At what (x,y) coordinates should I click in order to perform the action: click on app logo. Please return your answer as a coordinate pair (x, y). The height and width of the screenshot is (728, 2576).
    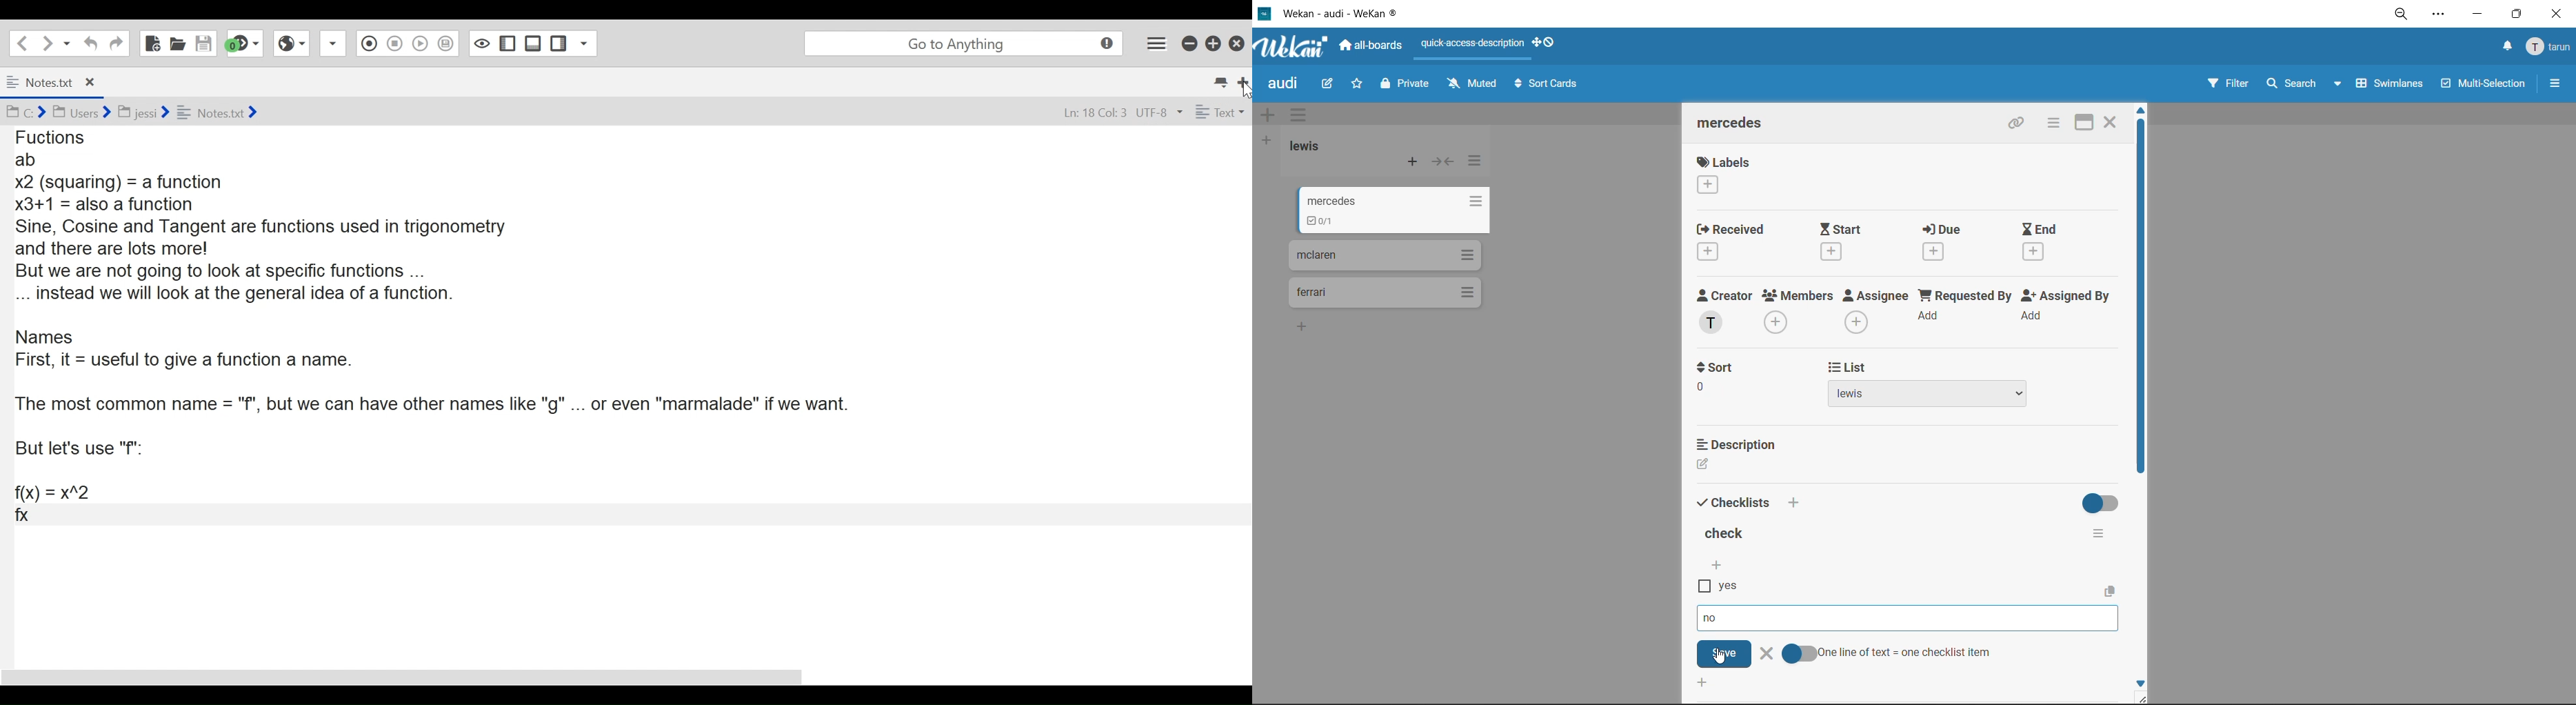
    Looking at the image, I should click on (1292, 48).